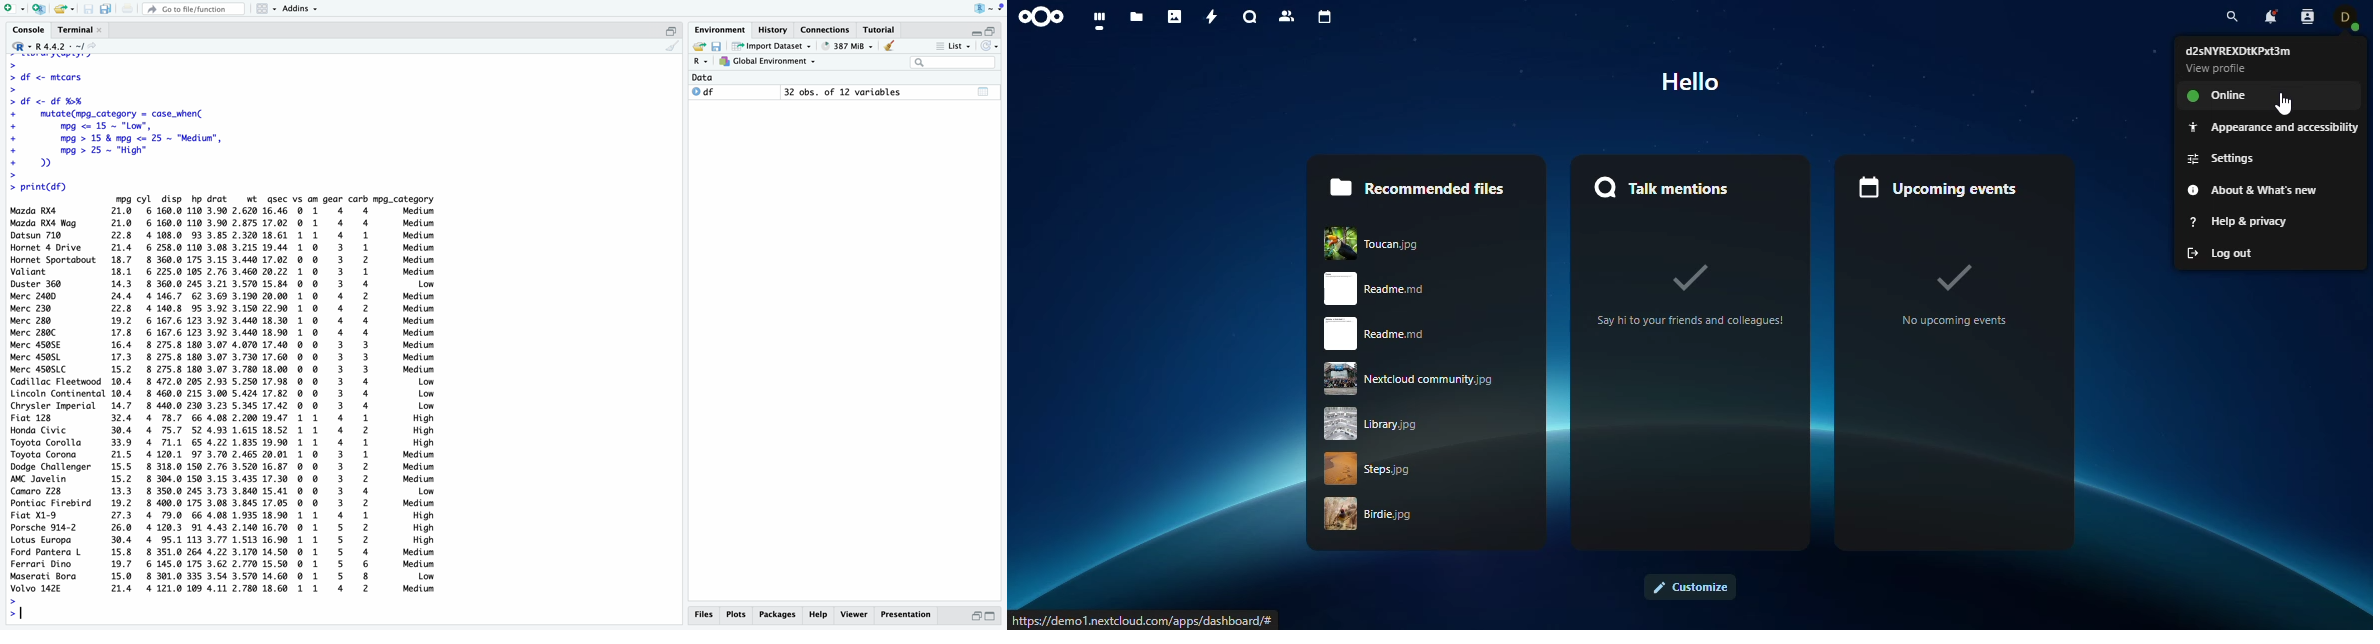 The image size is (2380, 644). Describe the element at coordinates (10, 609) in the screenshot. I see `>>` at that location.